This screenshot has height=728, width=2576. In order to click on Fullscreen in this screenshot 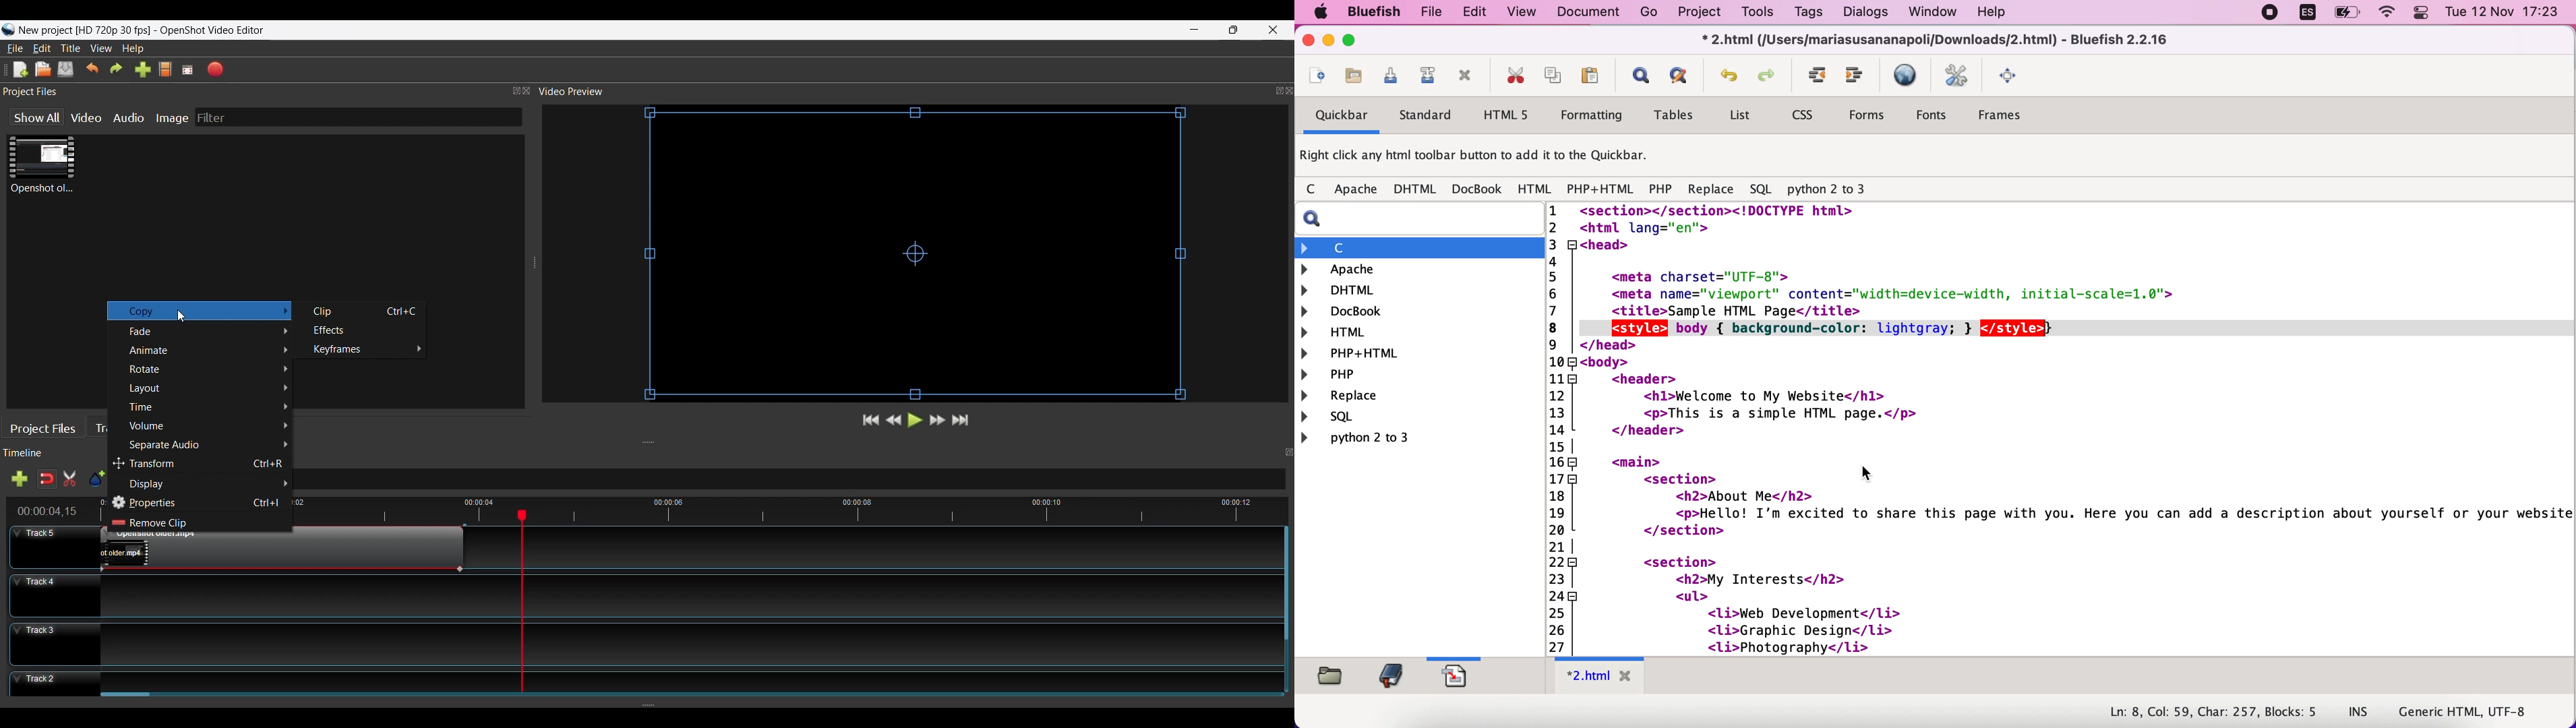, I will do `click(189, 69)`.